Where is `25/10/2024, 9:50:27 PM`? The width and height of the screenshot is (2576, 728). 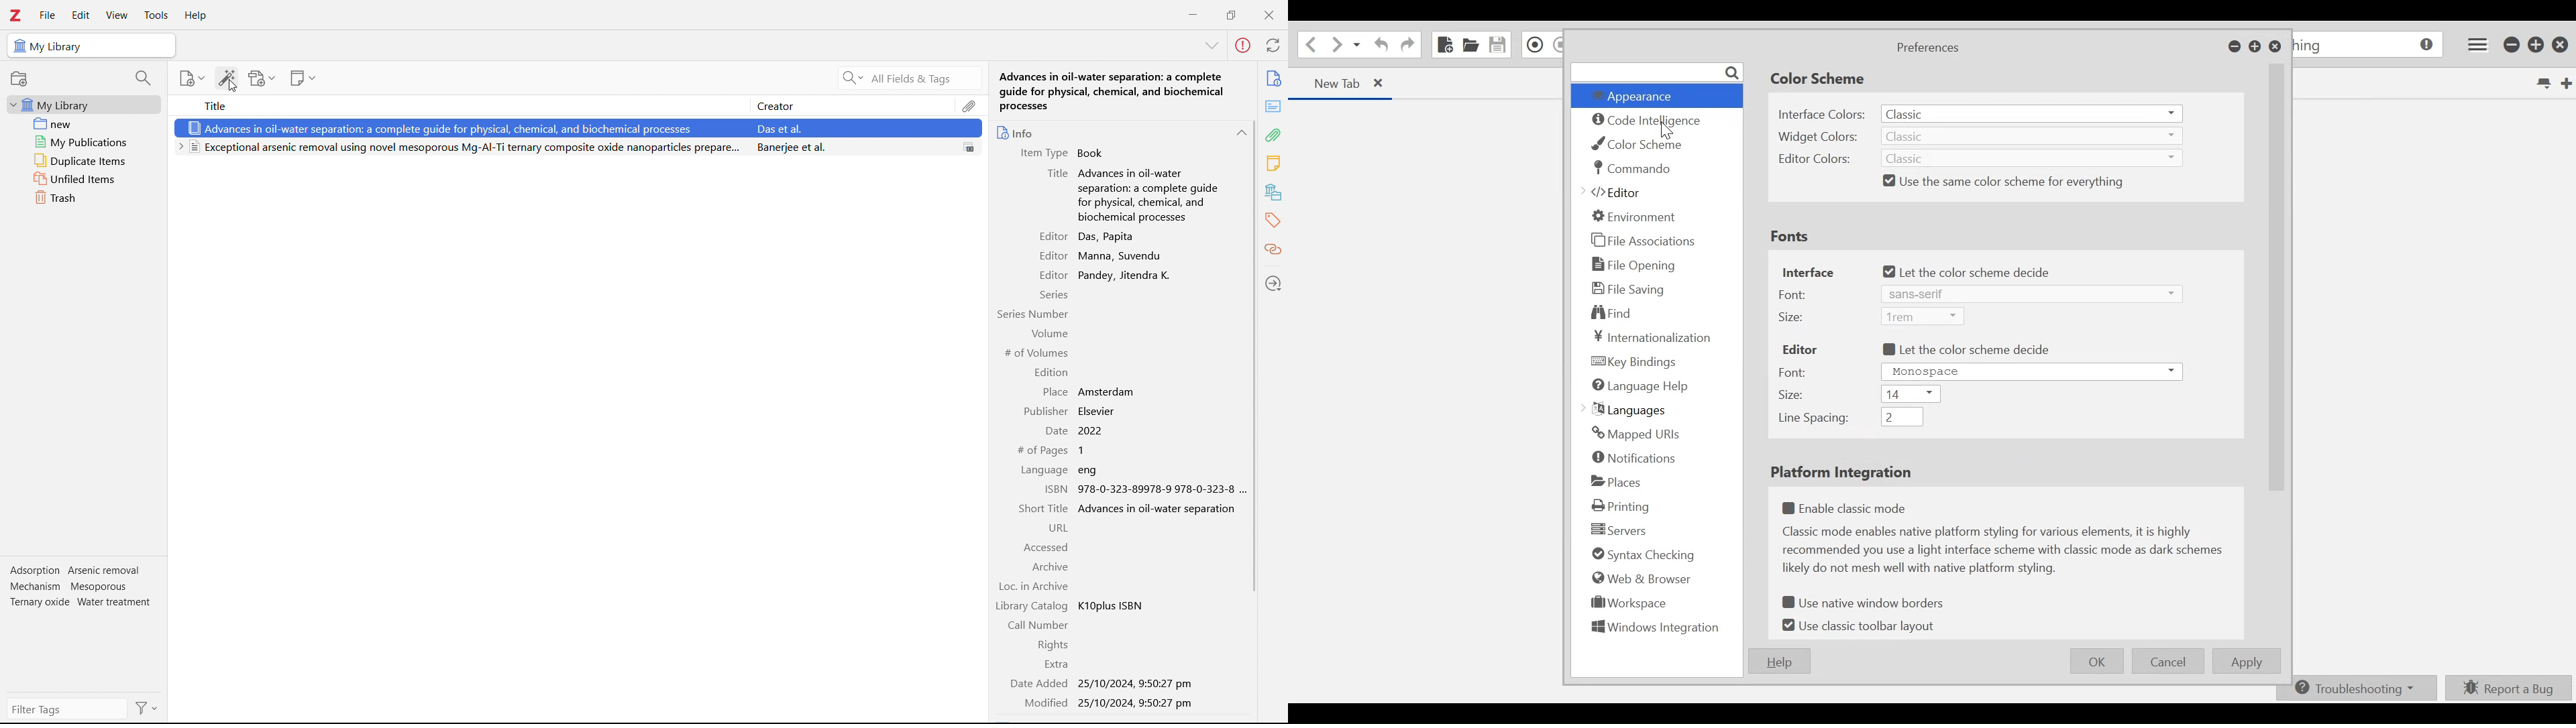 25/10/2024, 9:50:27 PM is located at coordinates (1135, 684).